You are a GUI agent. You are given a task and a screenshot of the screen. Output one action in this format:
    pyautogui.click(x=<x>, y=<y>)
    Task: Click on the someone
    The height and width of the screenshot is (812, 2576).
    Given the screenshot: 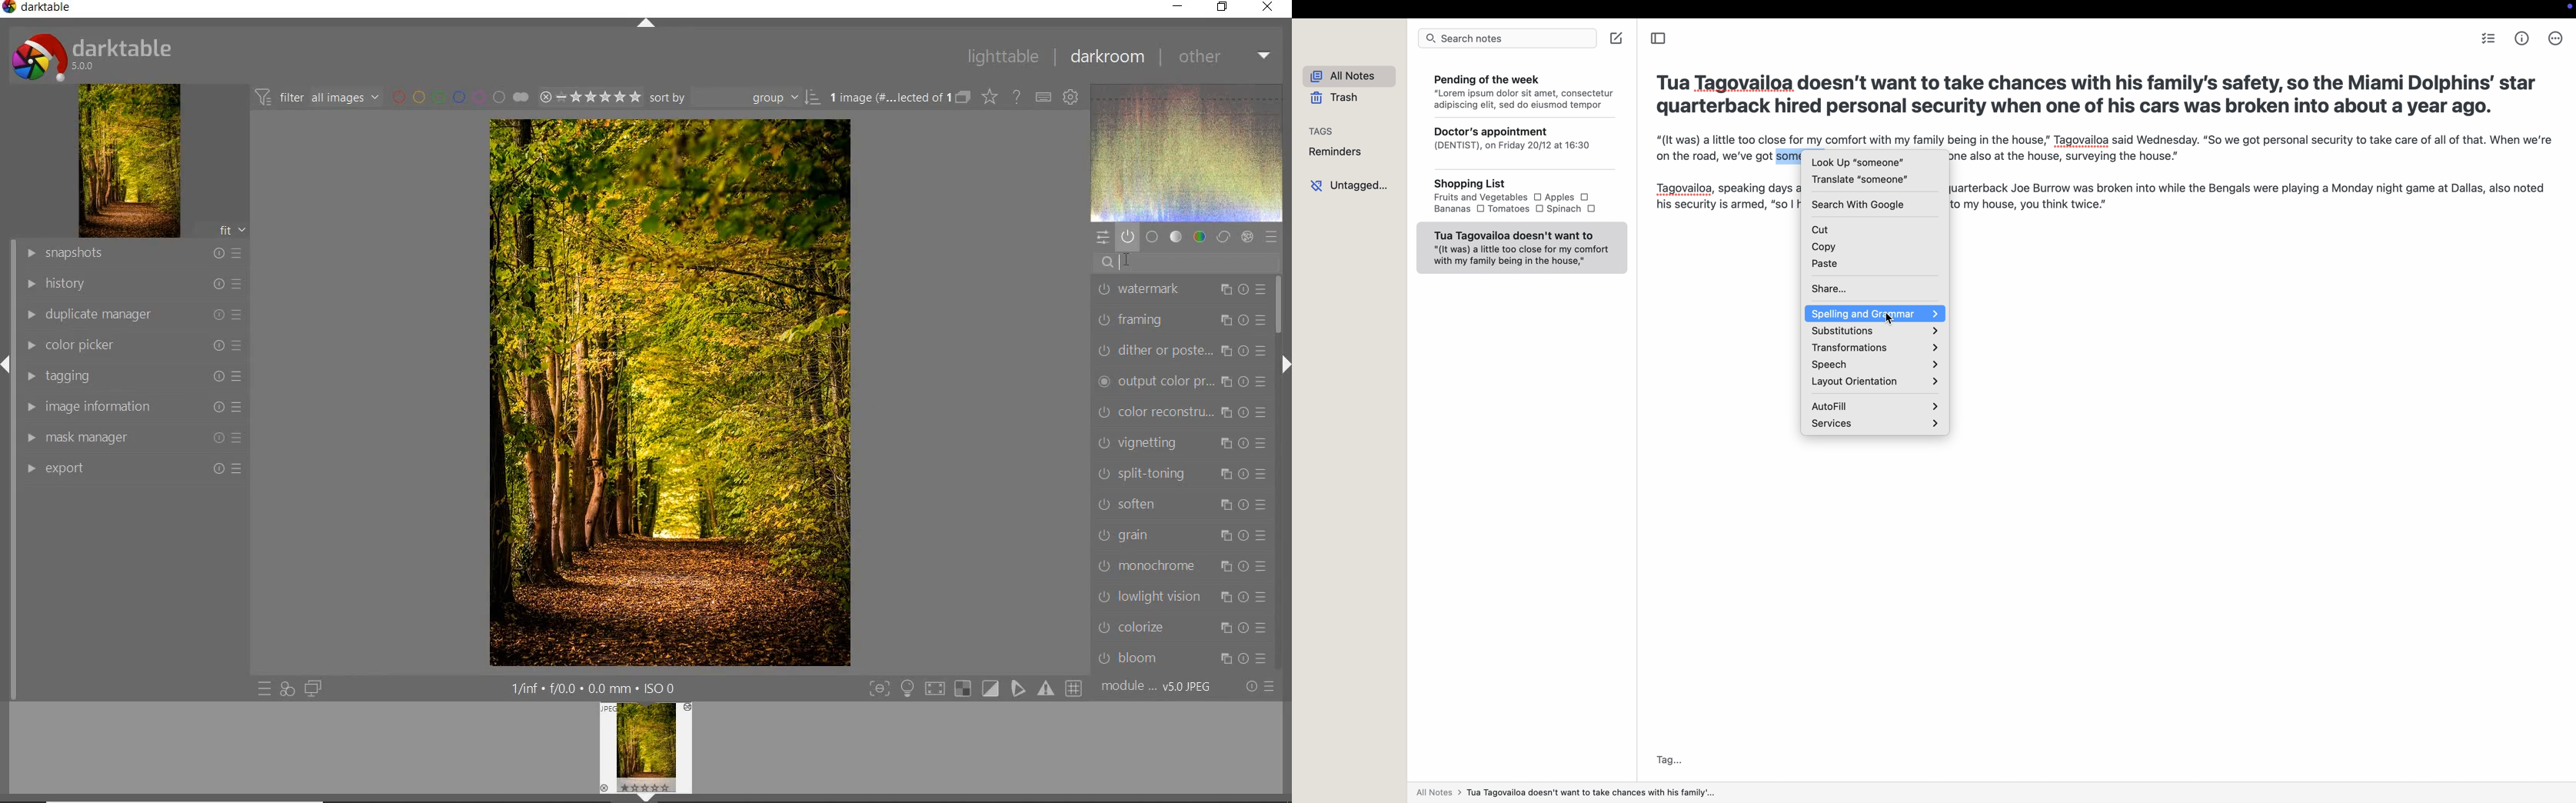 What is the action you would take?
    pyautogui.click(x=1790, y=154)
    